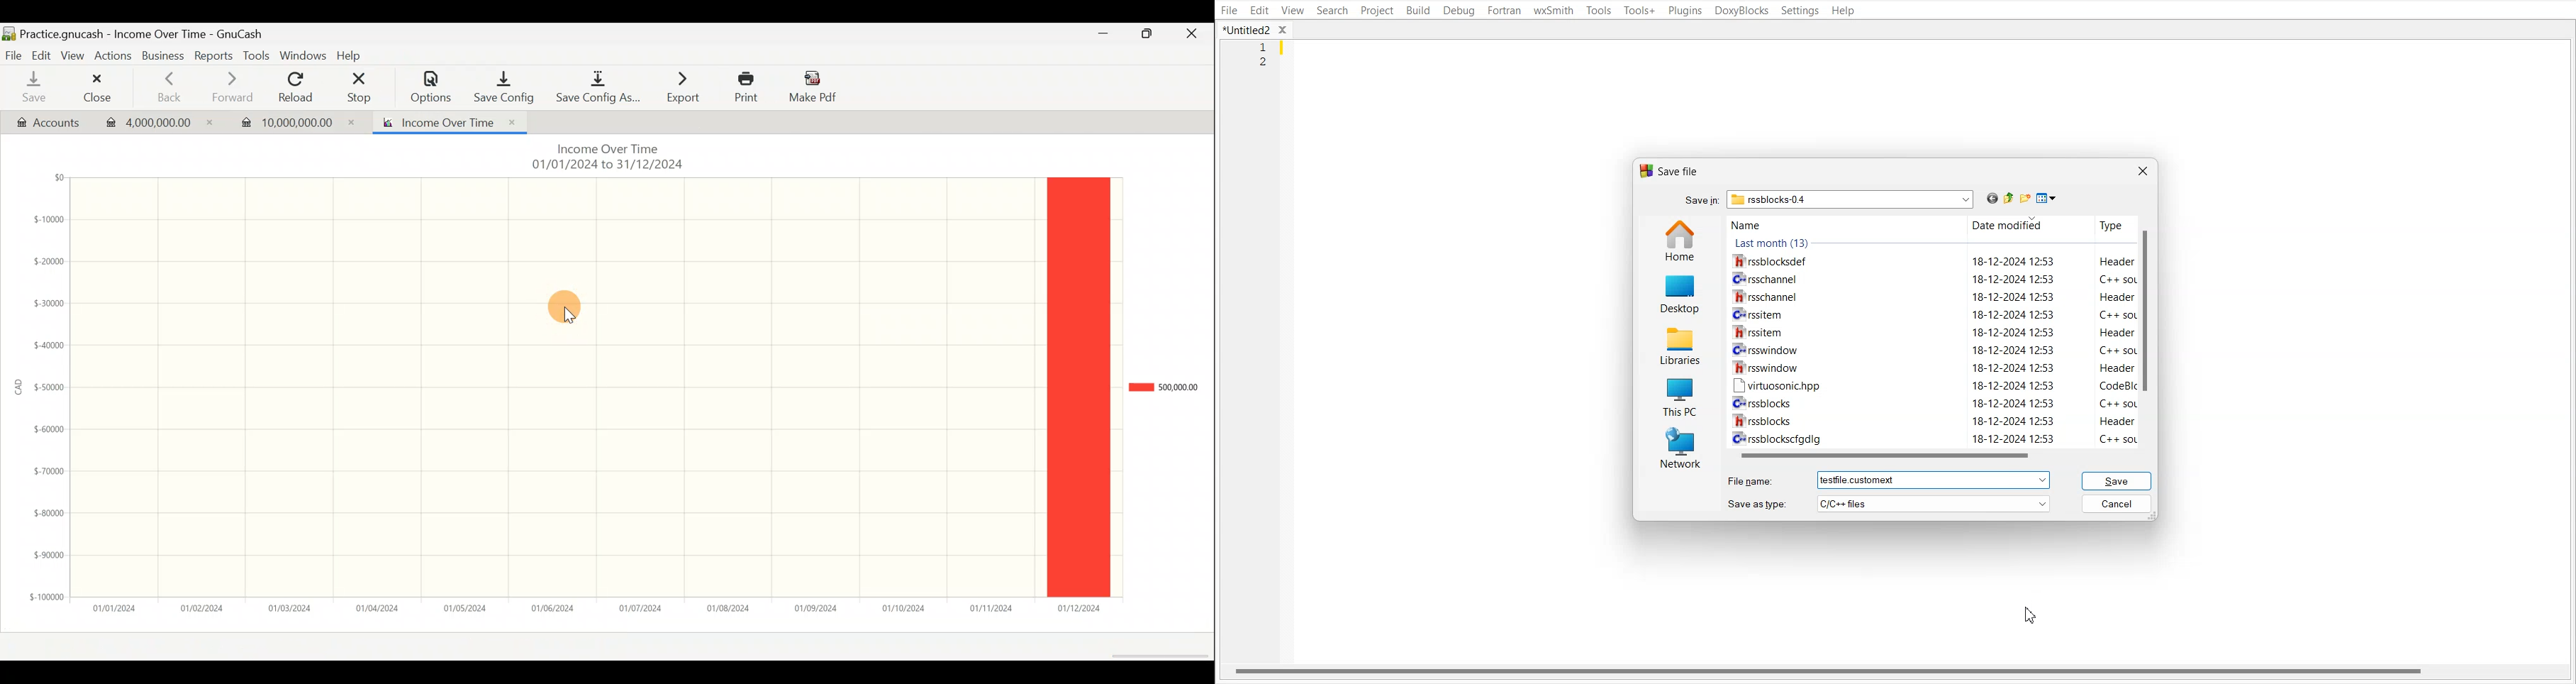  What do you see at coordinates (1932, 297) in the screenshot?
I see `1h rsschannel 18-12-2024 12:53 Header` at bounding box center [1932, 297].